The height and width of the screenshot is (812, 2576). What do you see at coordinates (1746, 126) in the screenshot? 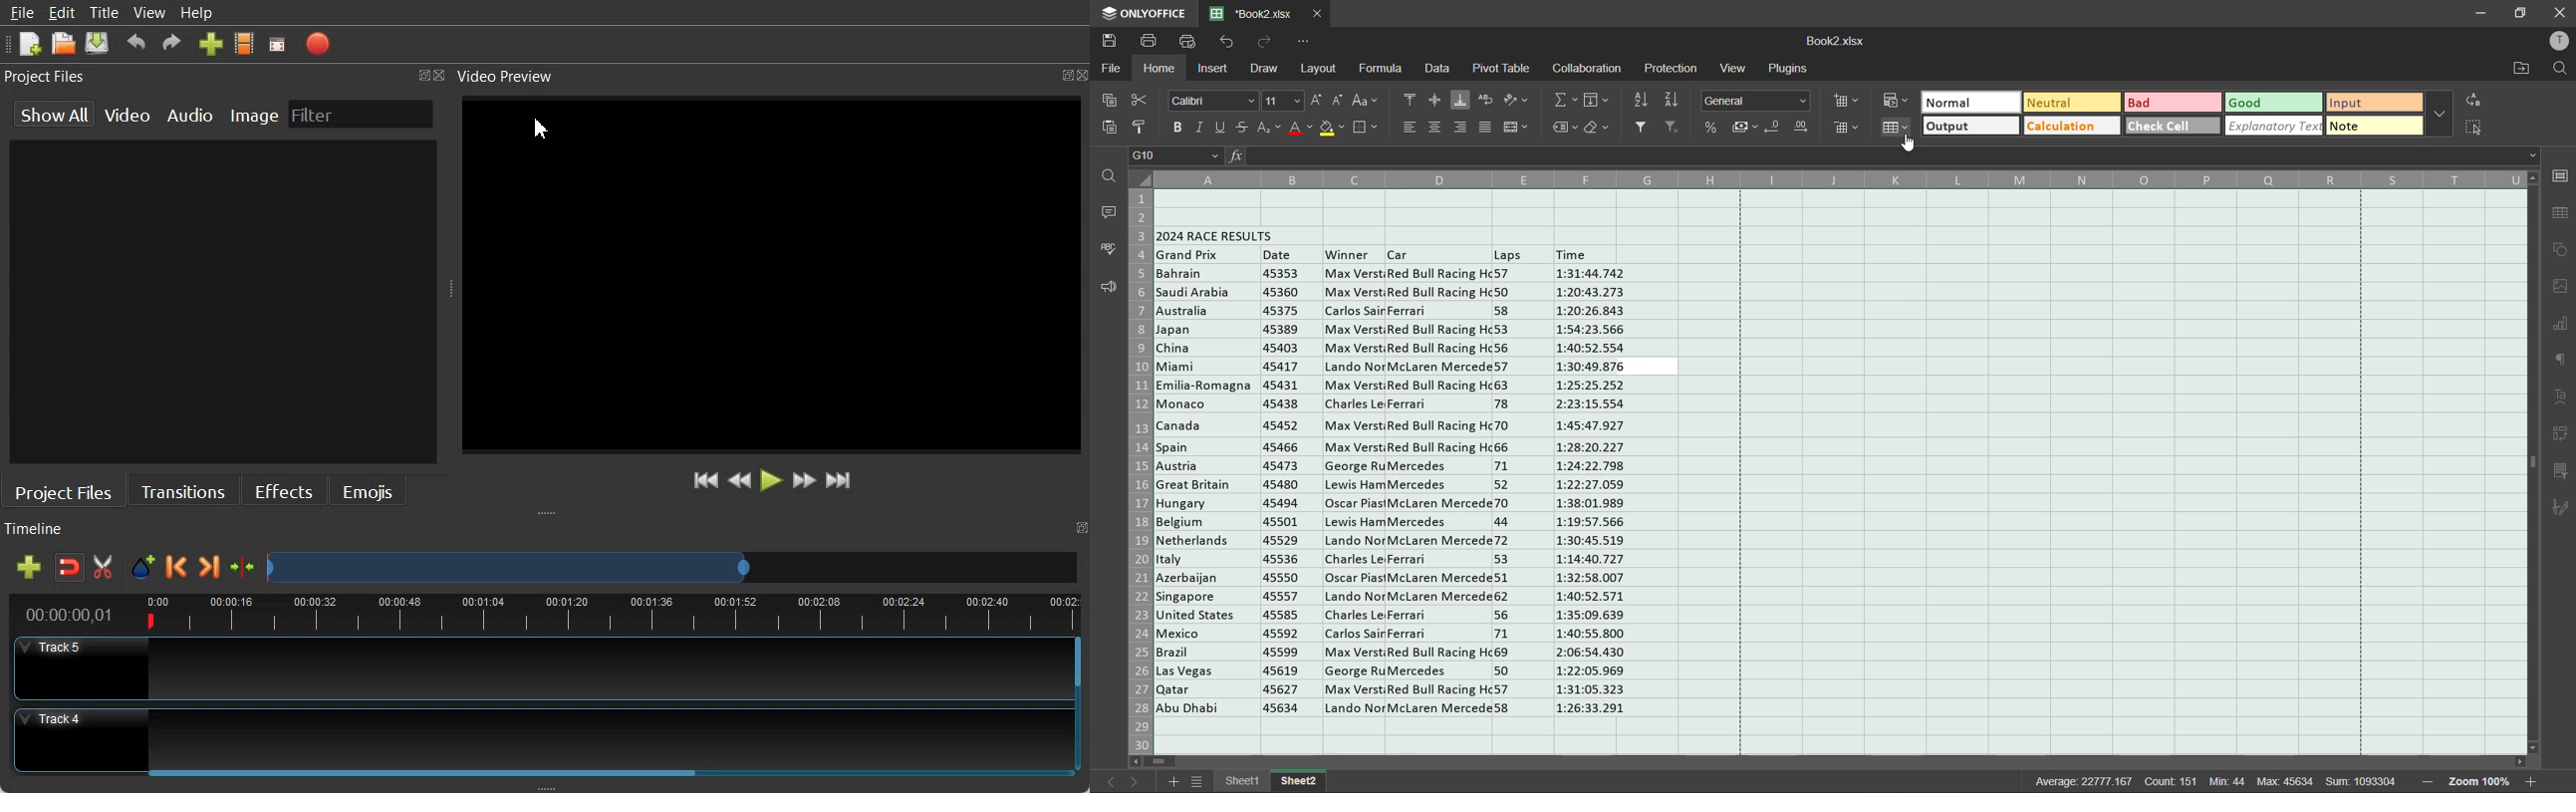
I see `accounting` at bounding box center [1746, 126].